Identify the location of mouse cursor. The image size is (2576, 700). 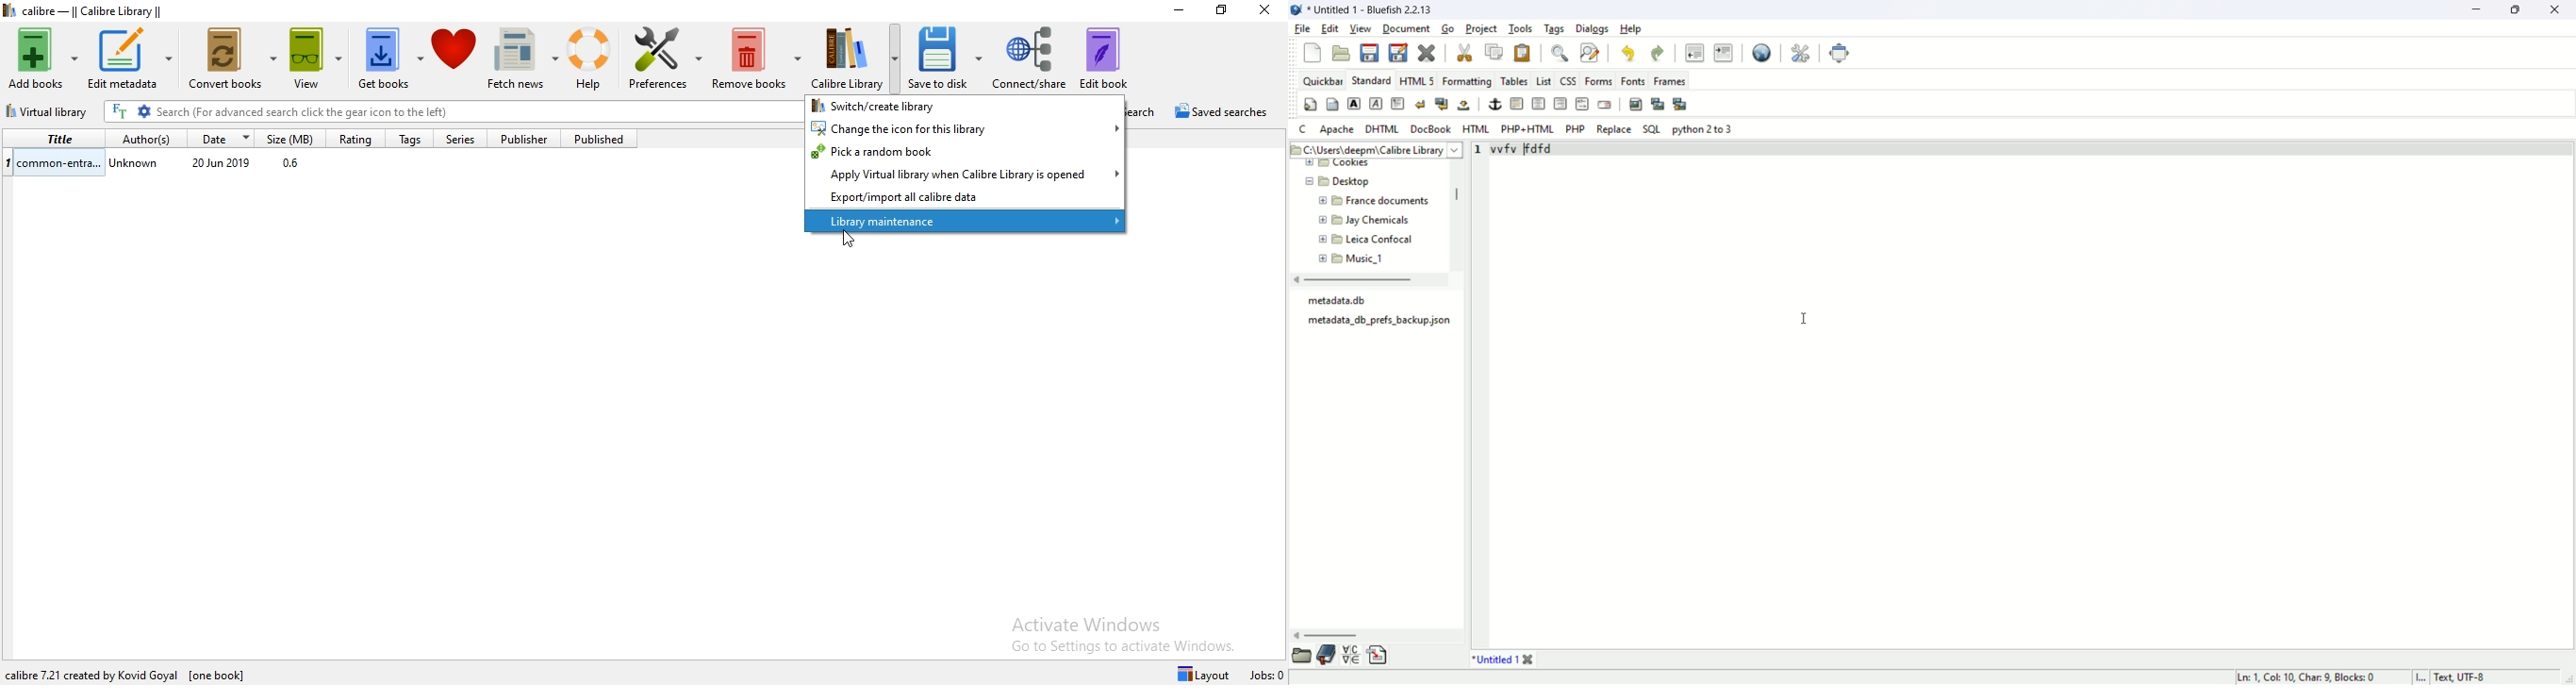
(1804, 321).